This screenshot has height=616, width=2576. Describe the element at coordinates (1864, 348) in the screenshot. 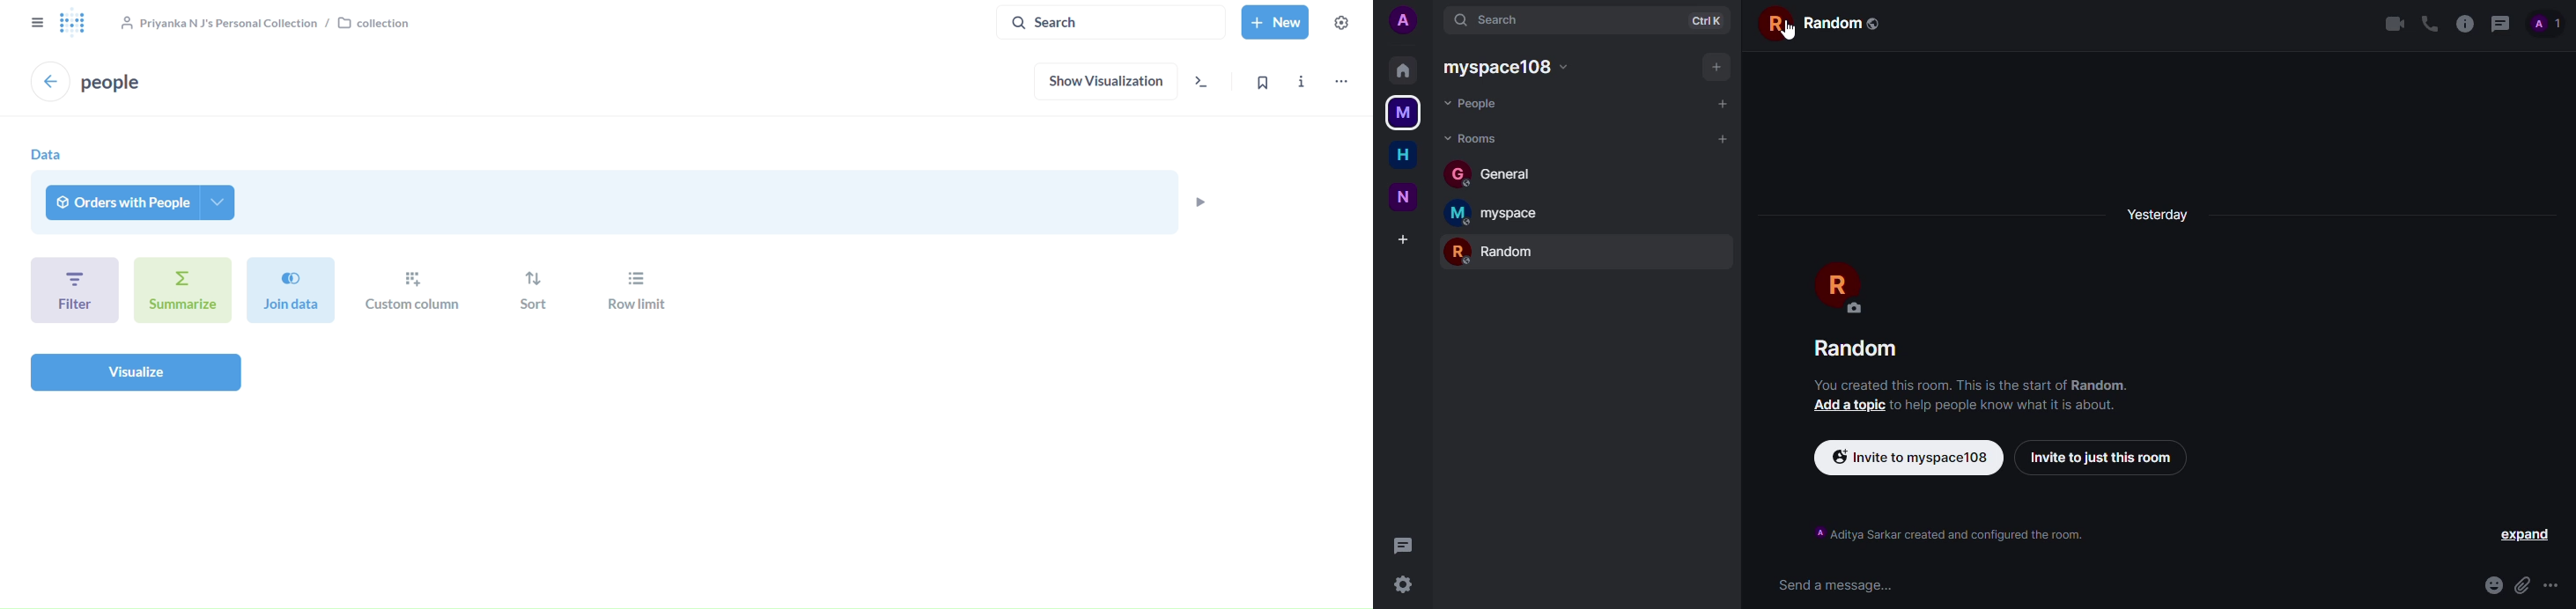

I see `random` at that location.